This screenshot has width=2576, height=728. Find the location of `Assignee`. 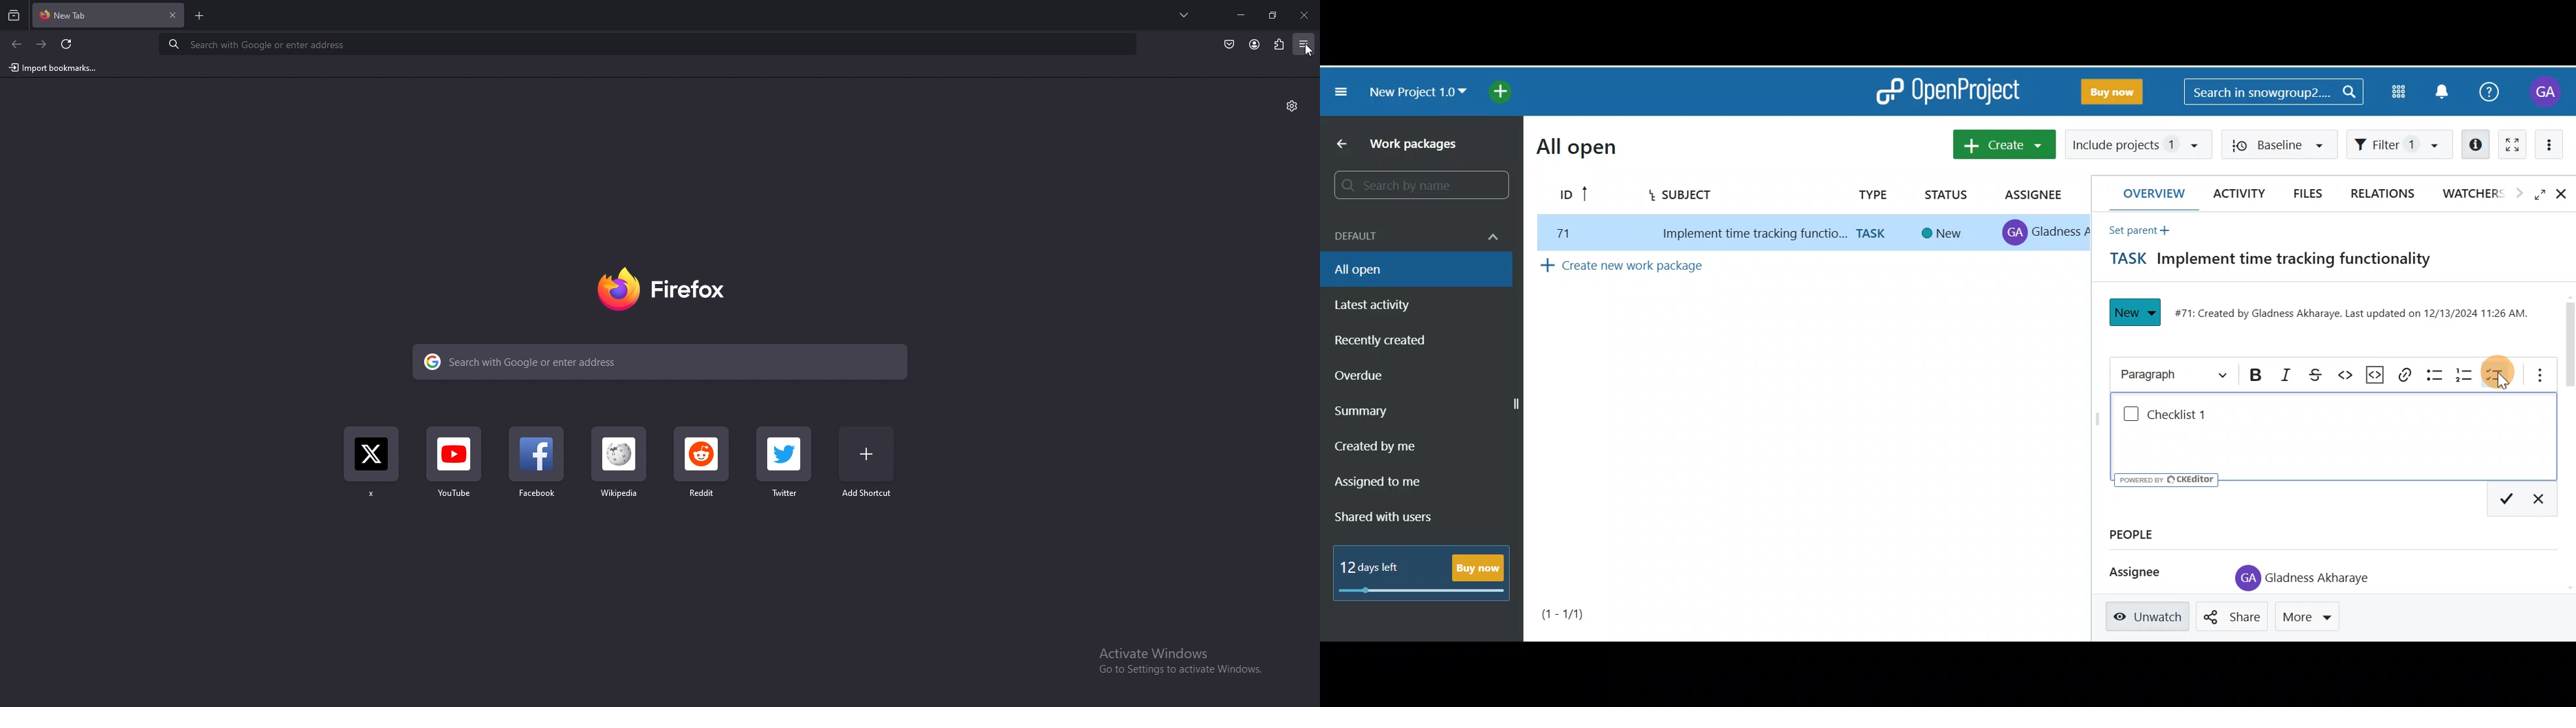

Assignee is located at coordinates (2130, 571).